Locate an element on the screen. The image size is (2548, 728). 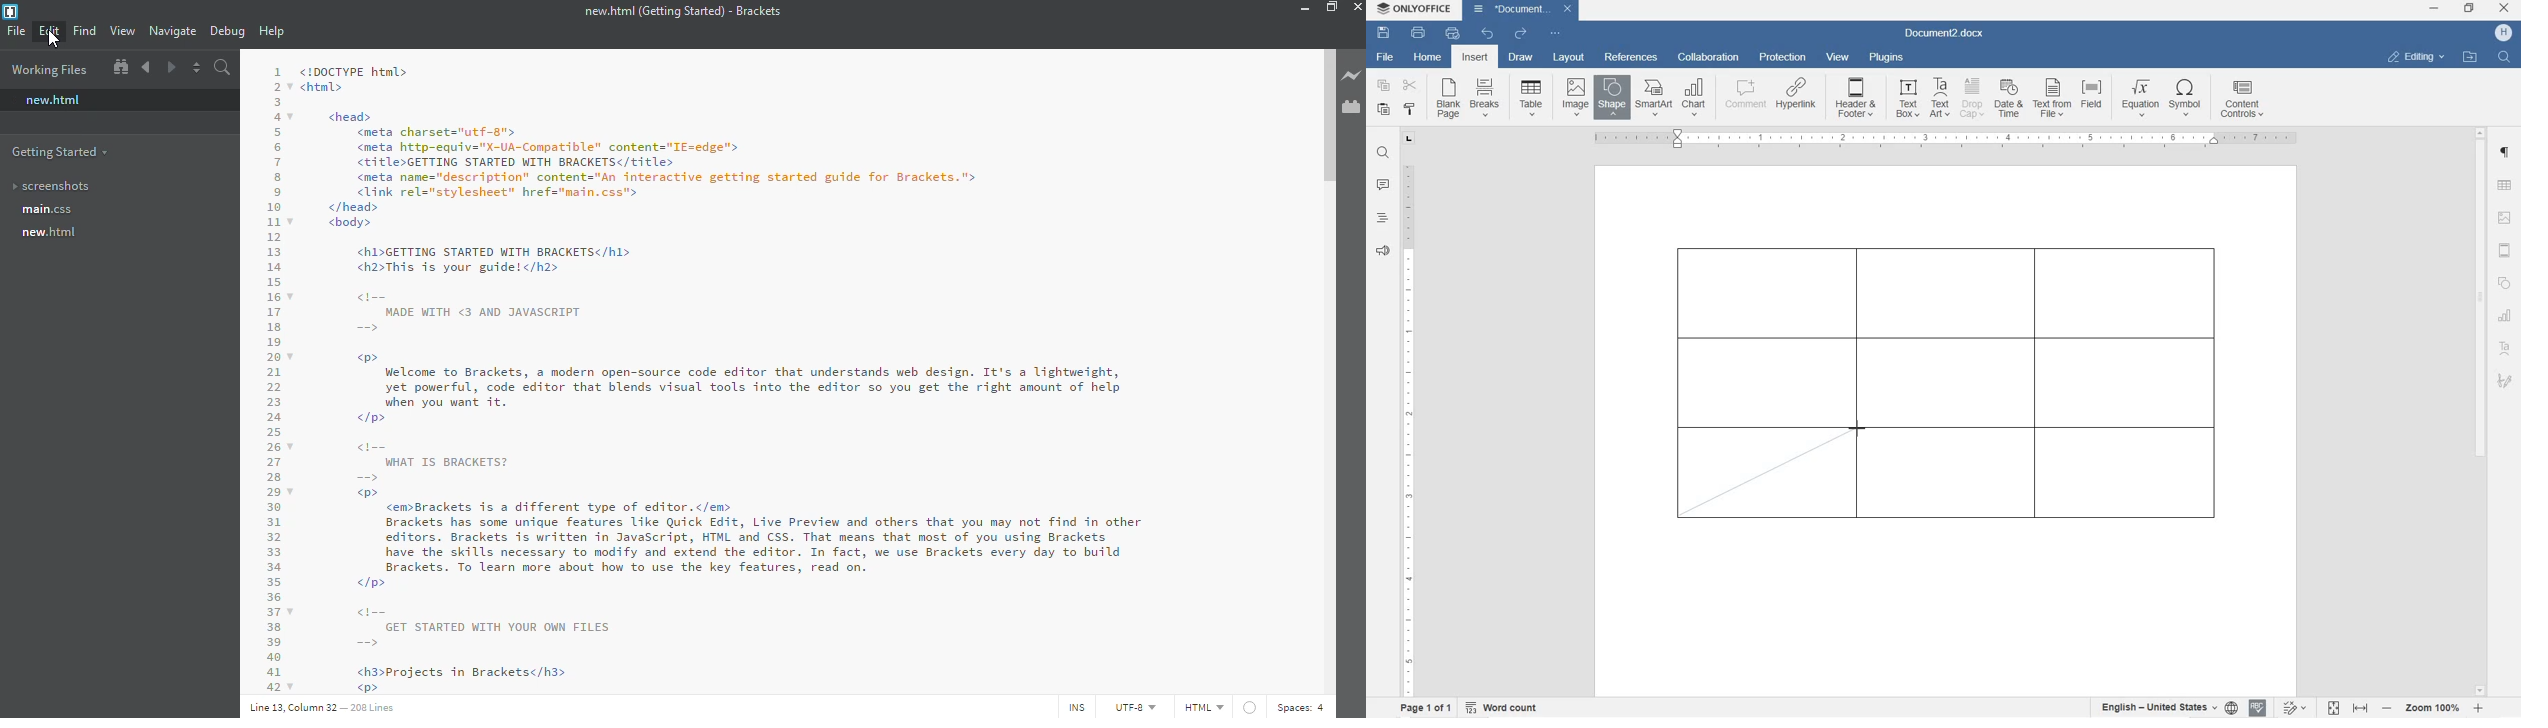
signature is located at coordinates (2504, 380).